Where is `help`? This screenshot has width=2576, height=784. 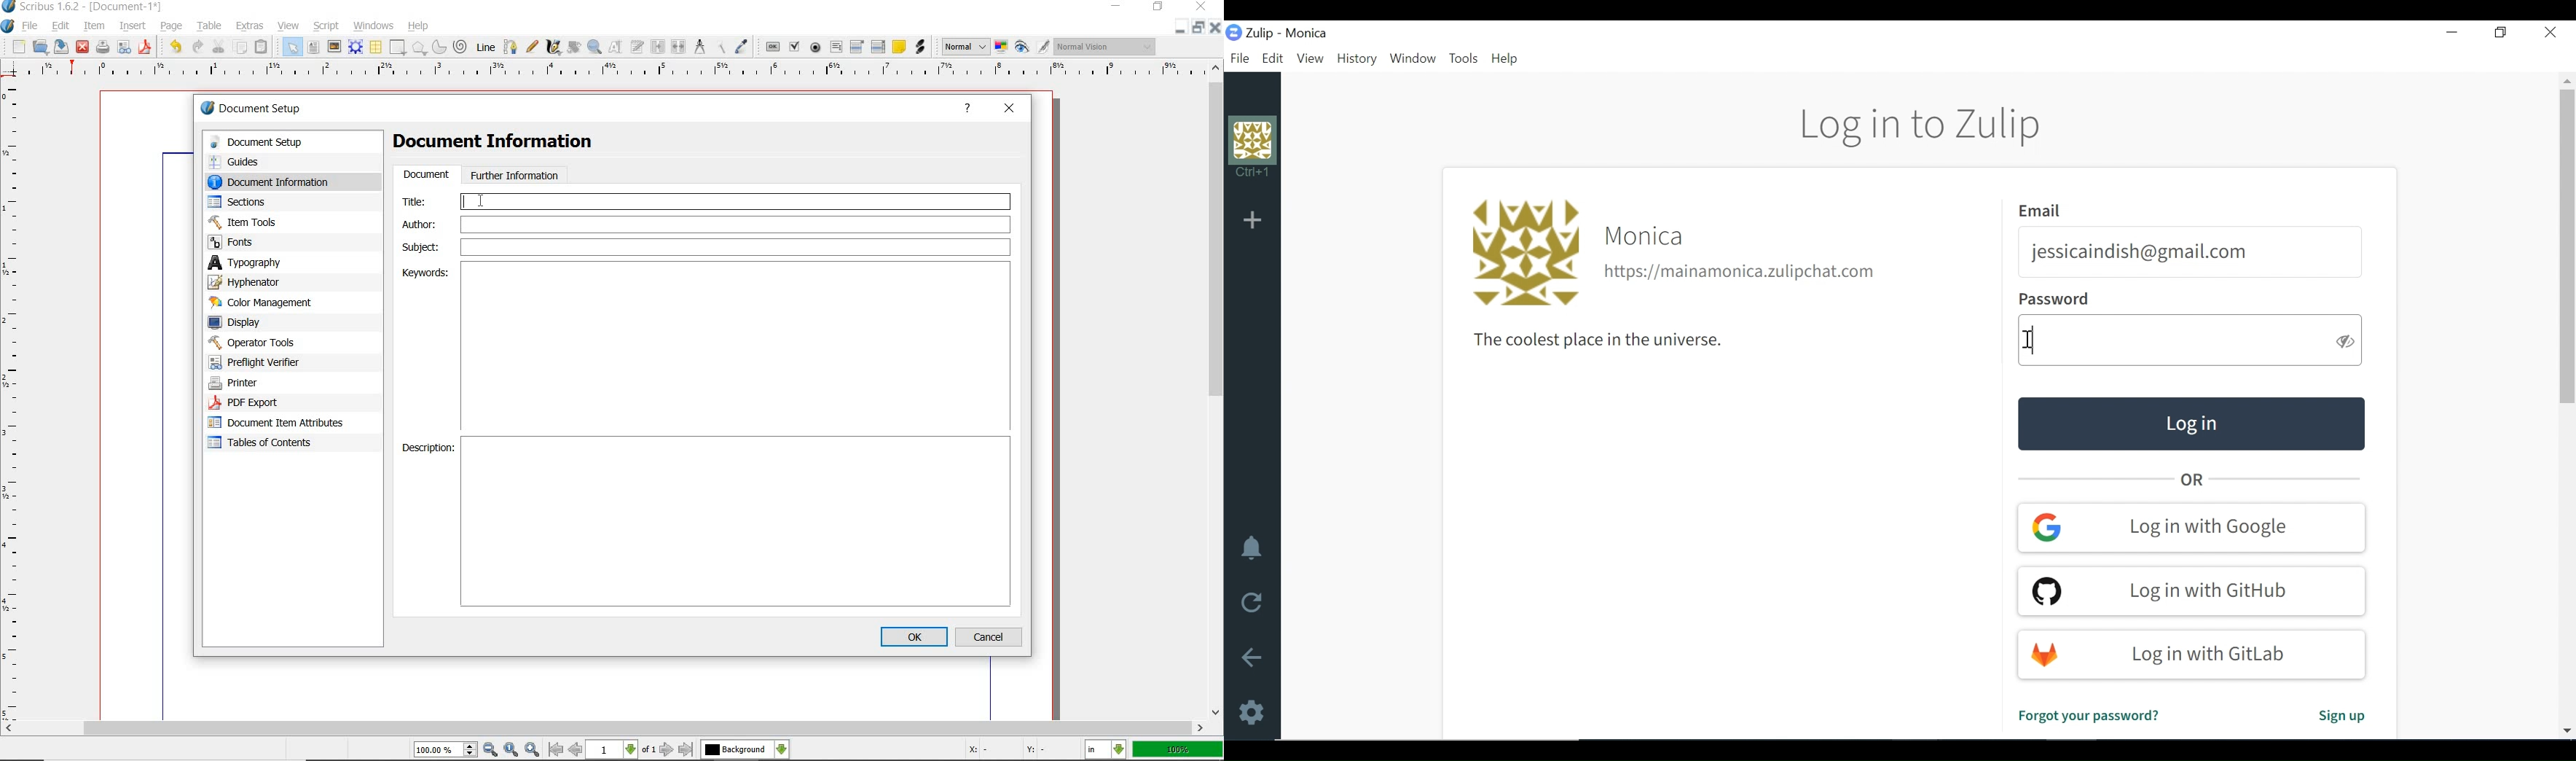 help is located at coordinates (967, 110).